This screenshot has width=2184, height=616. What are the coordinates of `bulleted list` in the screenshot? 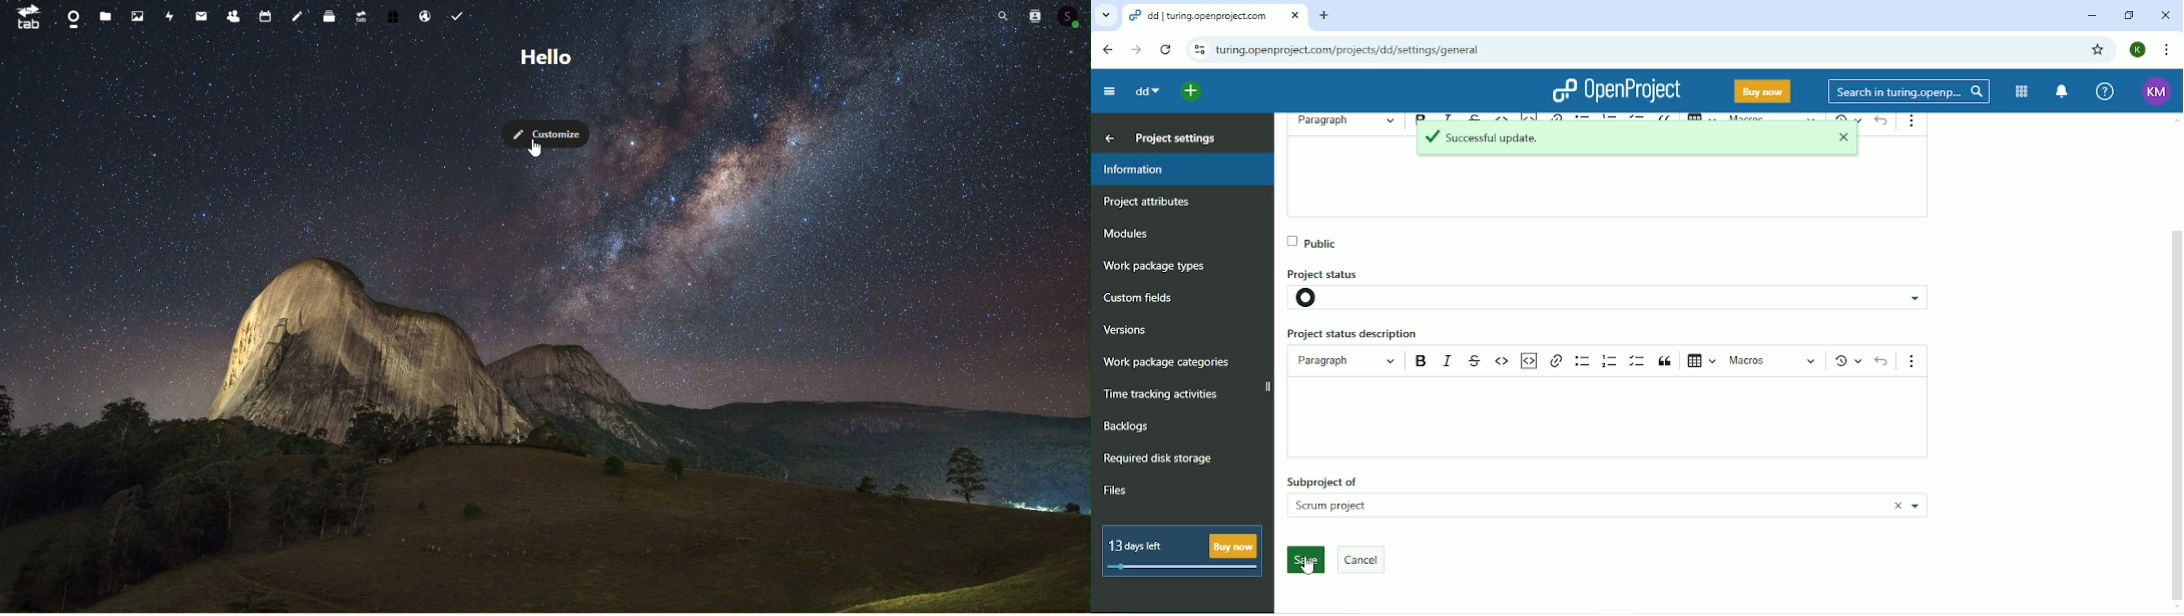 It's located at (1582, 360).